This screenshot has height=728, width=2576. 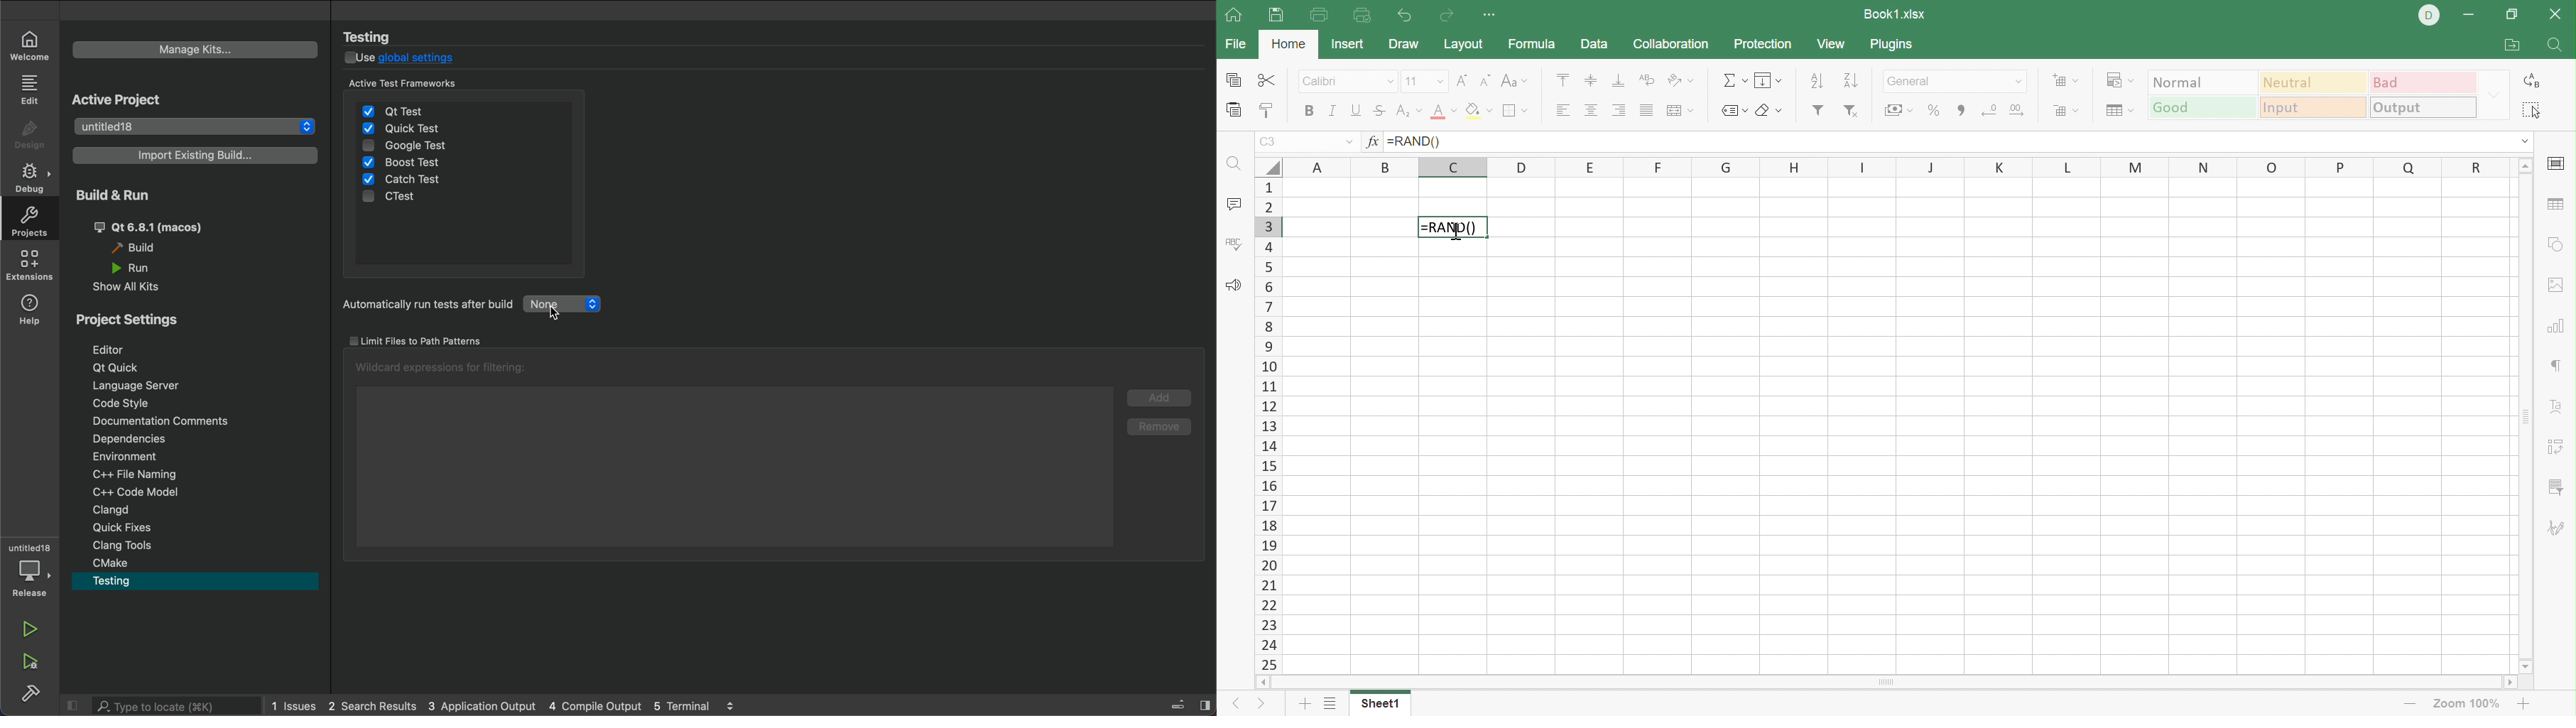 What do you see at coordinates (1618, 109) in the screenshot?
I see `Align right` at bounding box center [1618, 109].